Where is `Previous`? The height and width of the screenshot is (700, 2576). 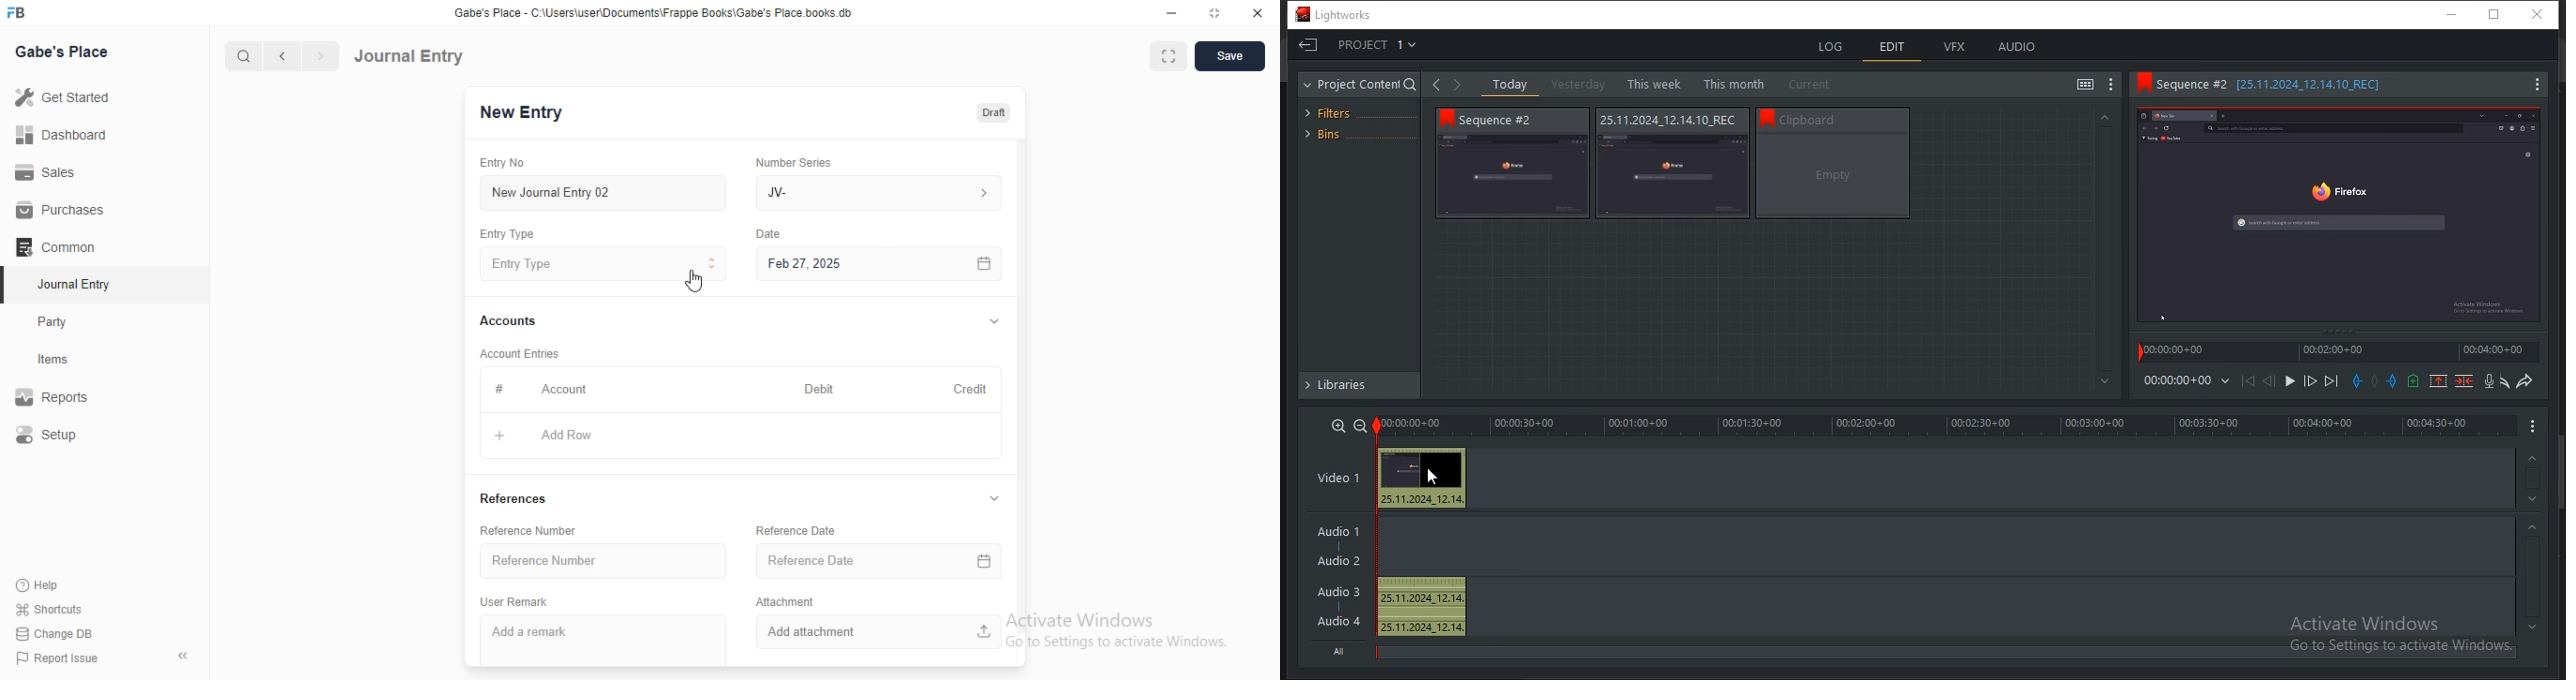
Previous is located at coordinates (283, 57).